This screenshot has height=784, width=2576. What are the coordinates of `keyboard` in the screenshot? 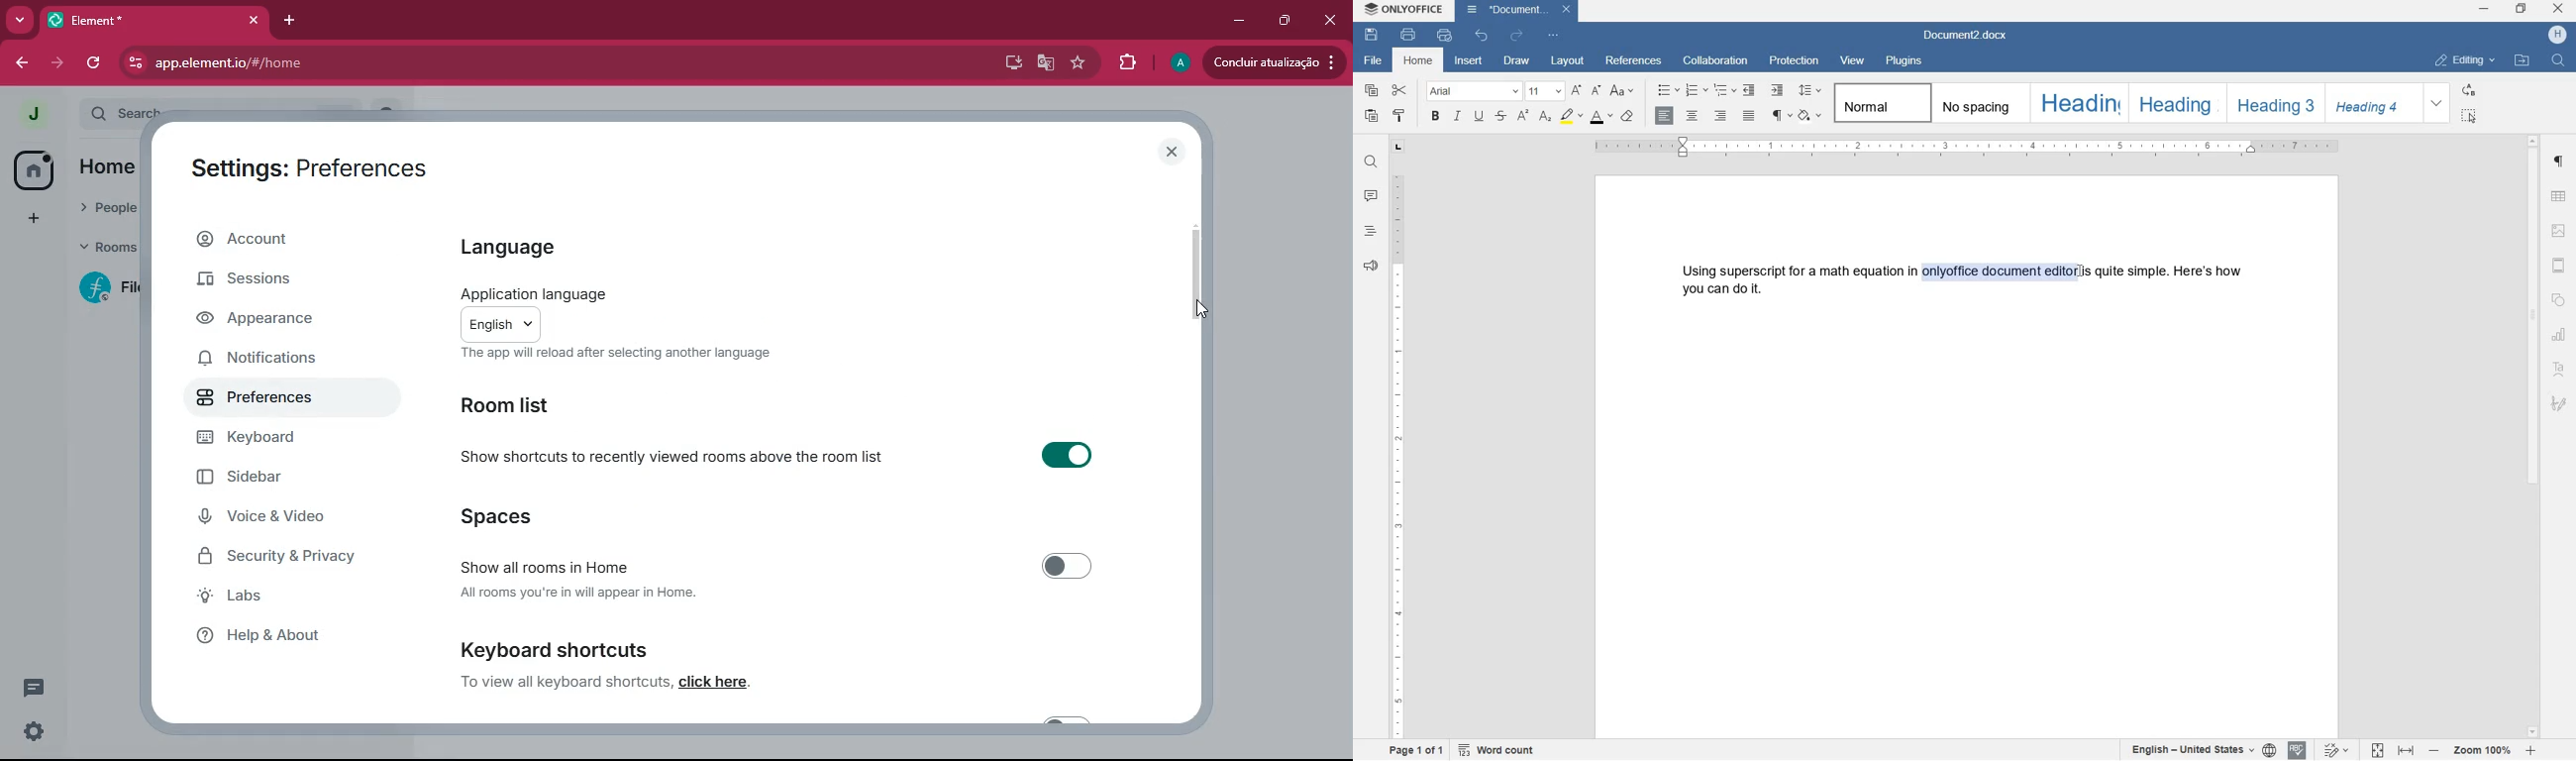 It's located at (270, 440).